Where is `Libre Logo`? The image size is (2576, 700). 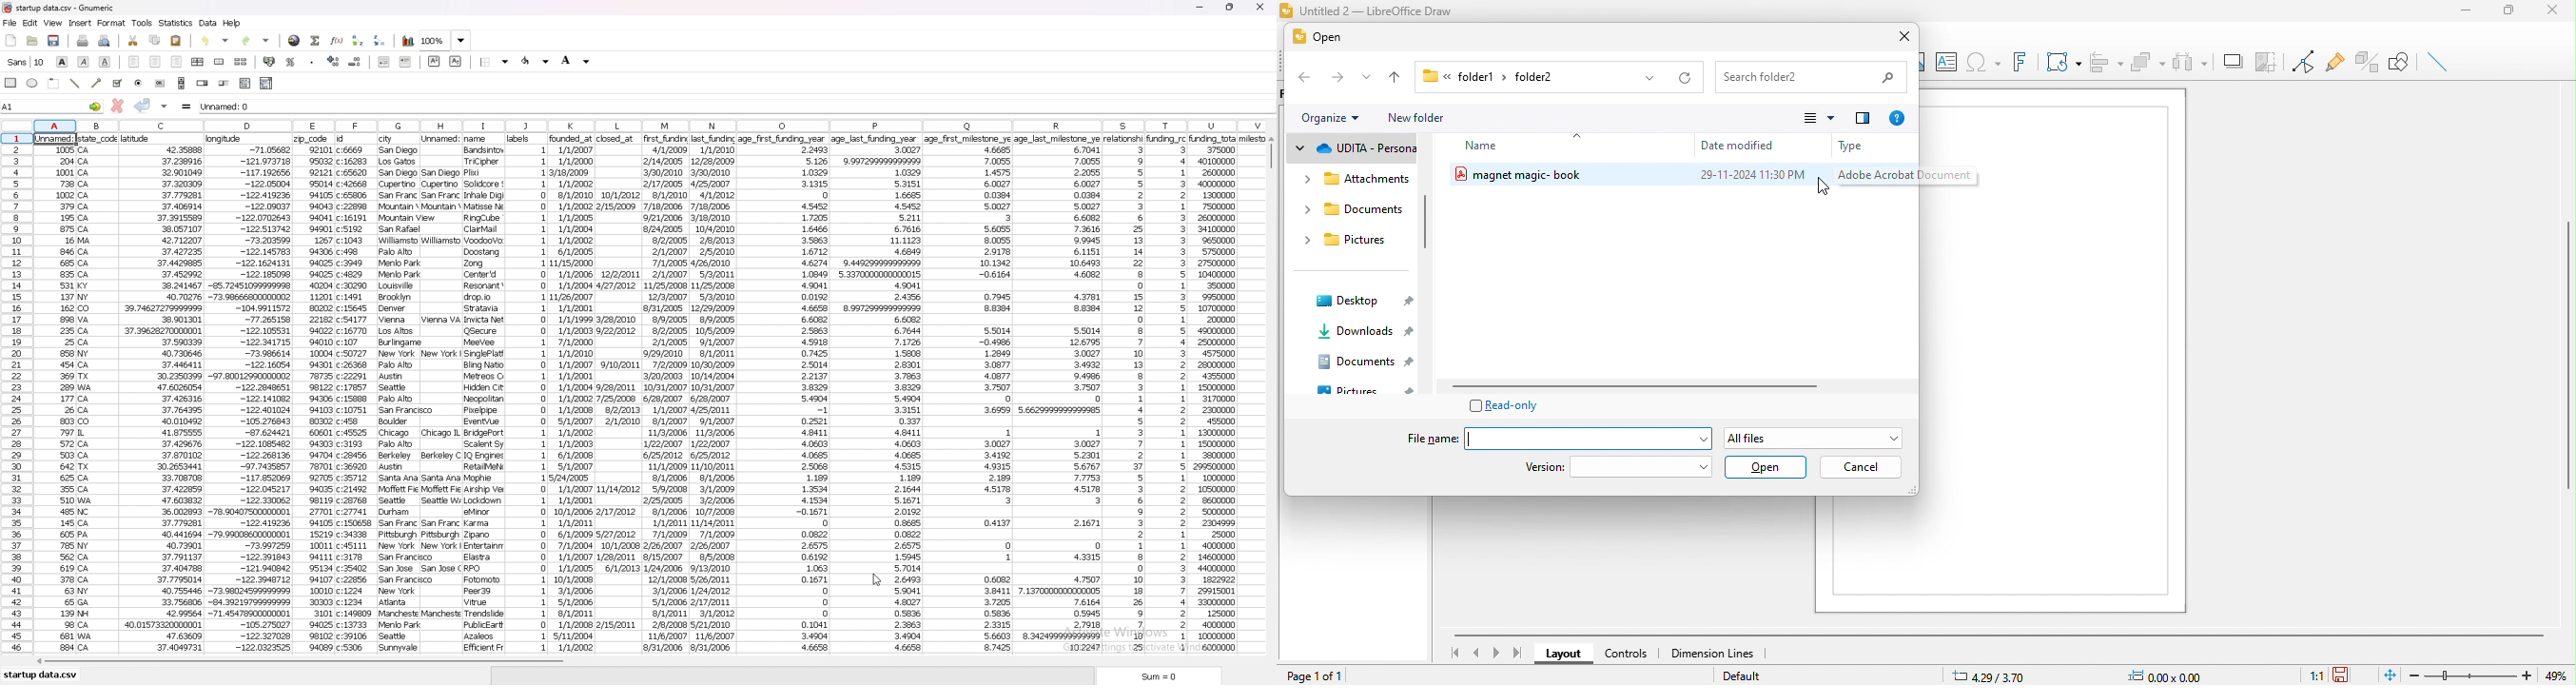
Libre Logo is located at coordinates (1286, 11).